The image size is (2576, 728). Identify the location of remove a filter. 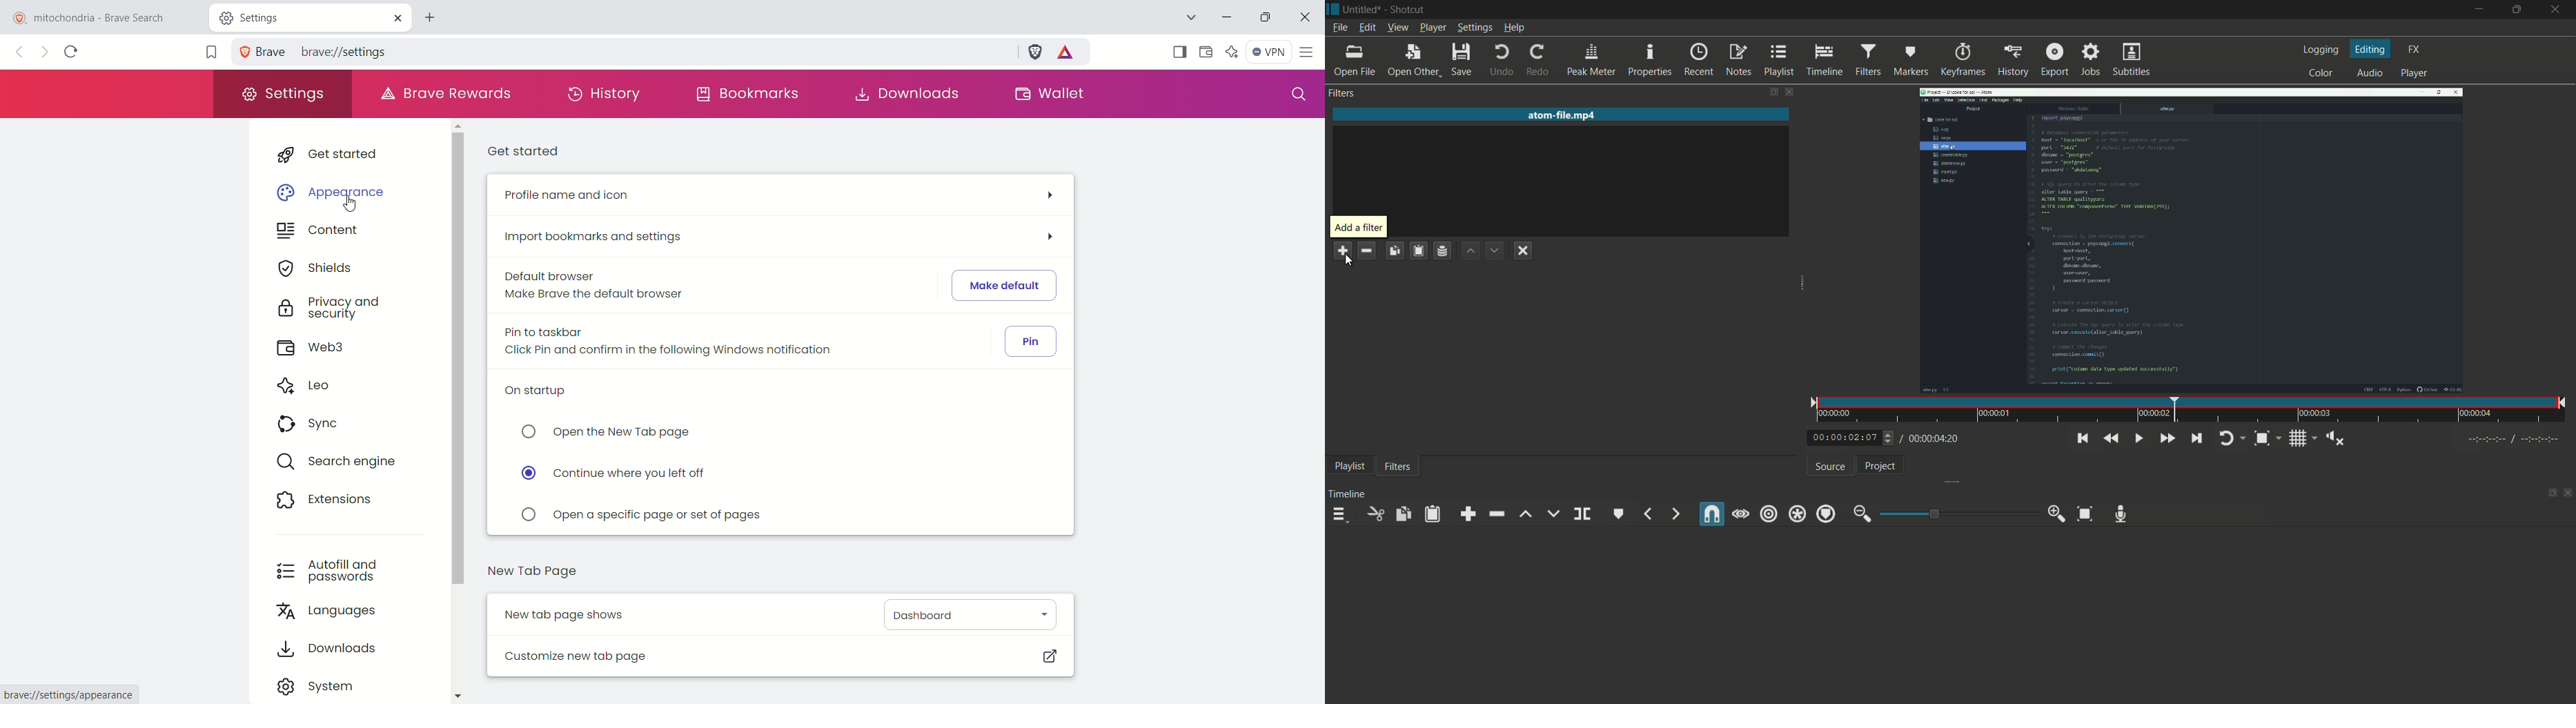
(1368, 252).